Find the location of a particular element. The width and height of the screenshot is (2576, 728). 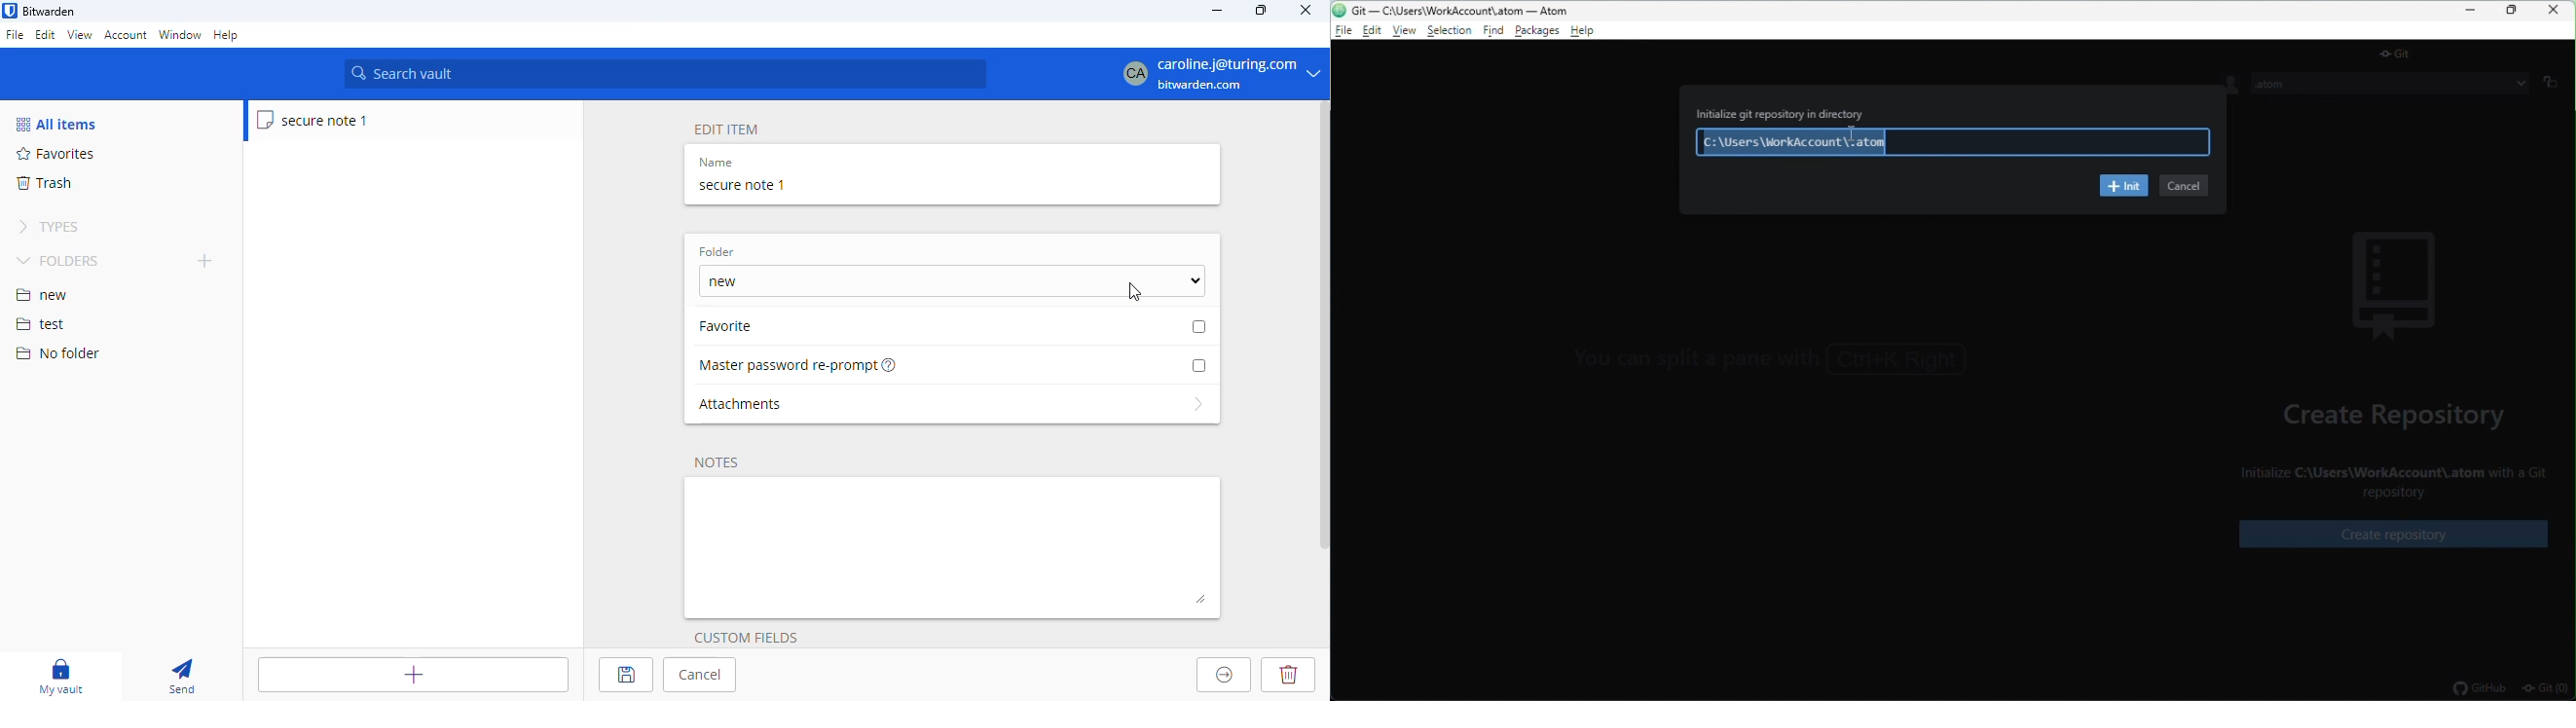

trash is located at coordinates (43, 183).